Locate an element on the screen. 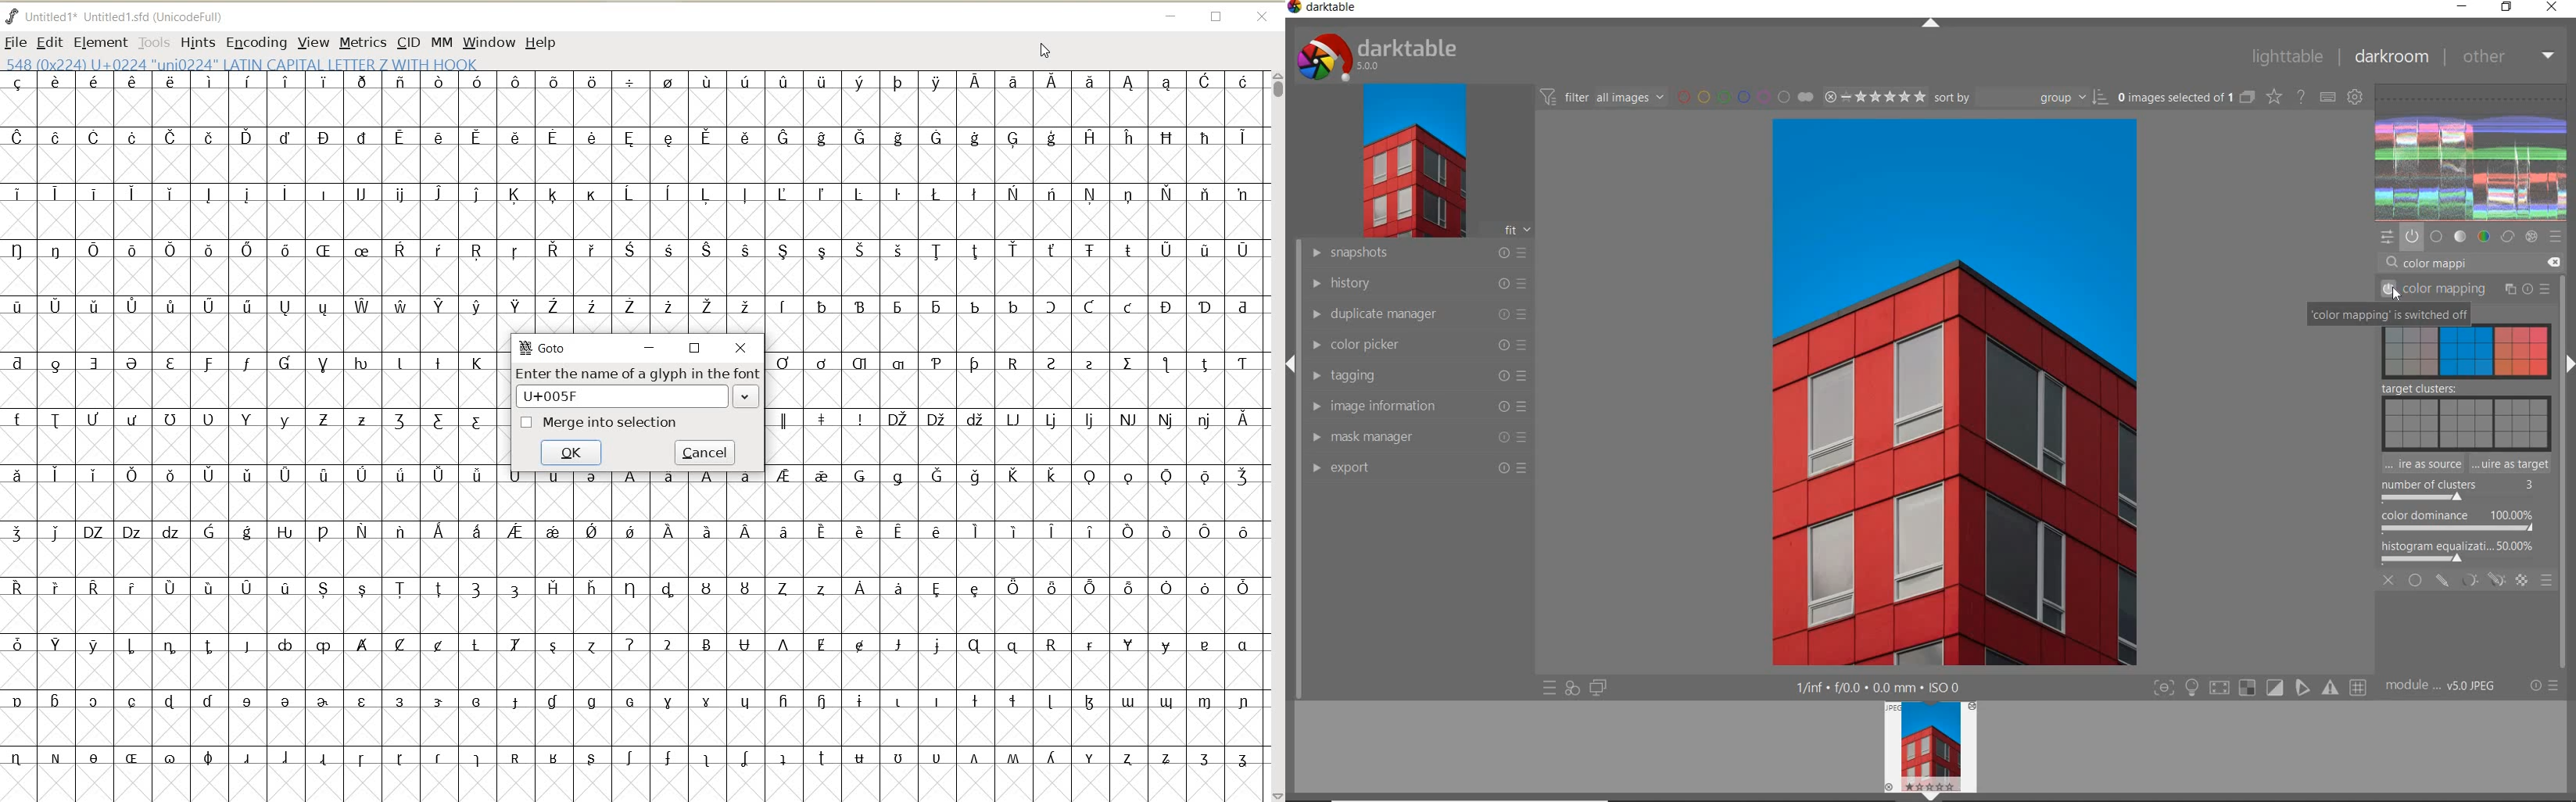  lighttable is located at coordinates (2291, 56).